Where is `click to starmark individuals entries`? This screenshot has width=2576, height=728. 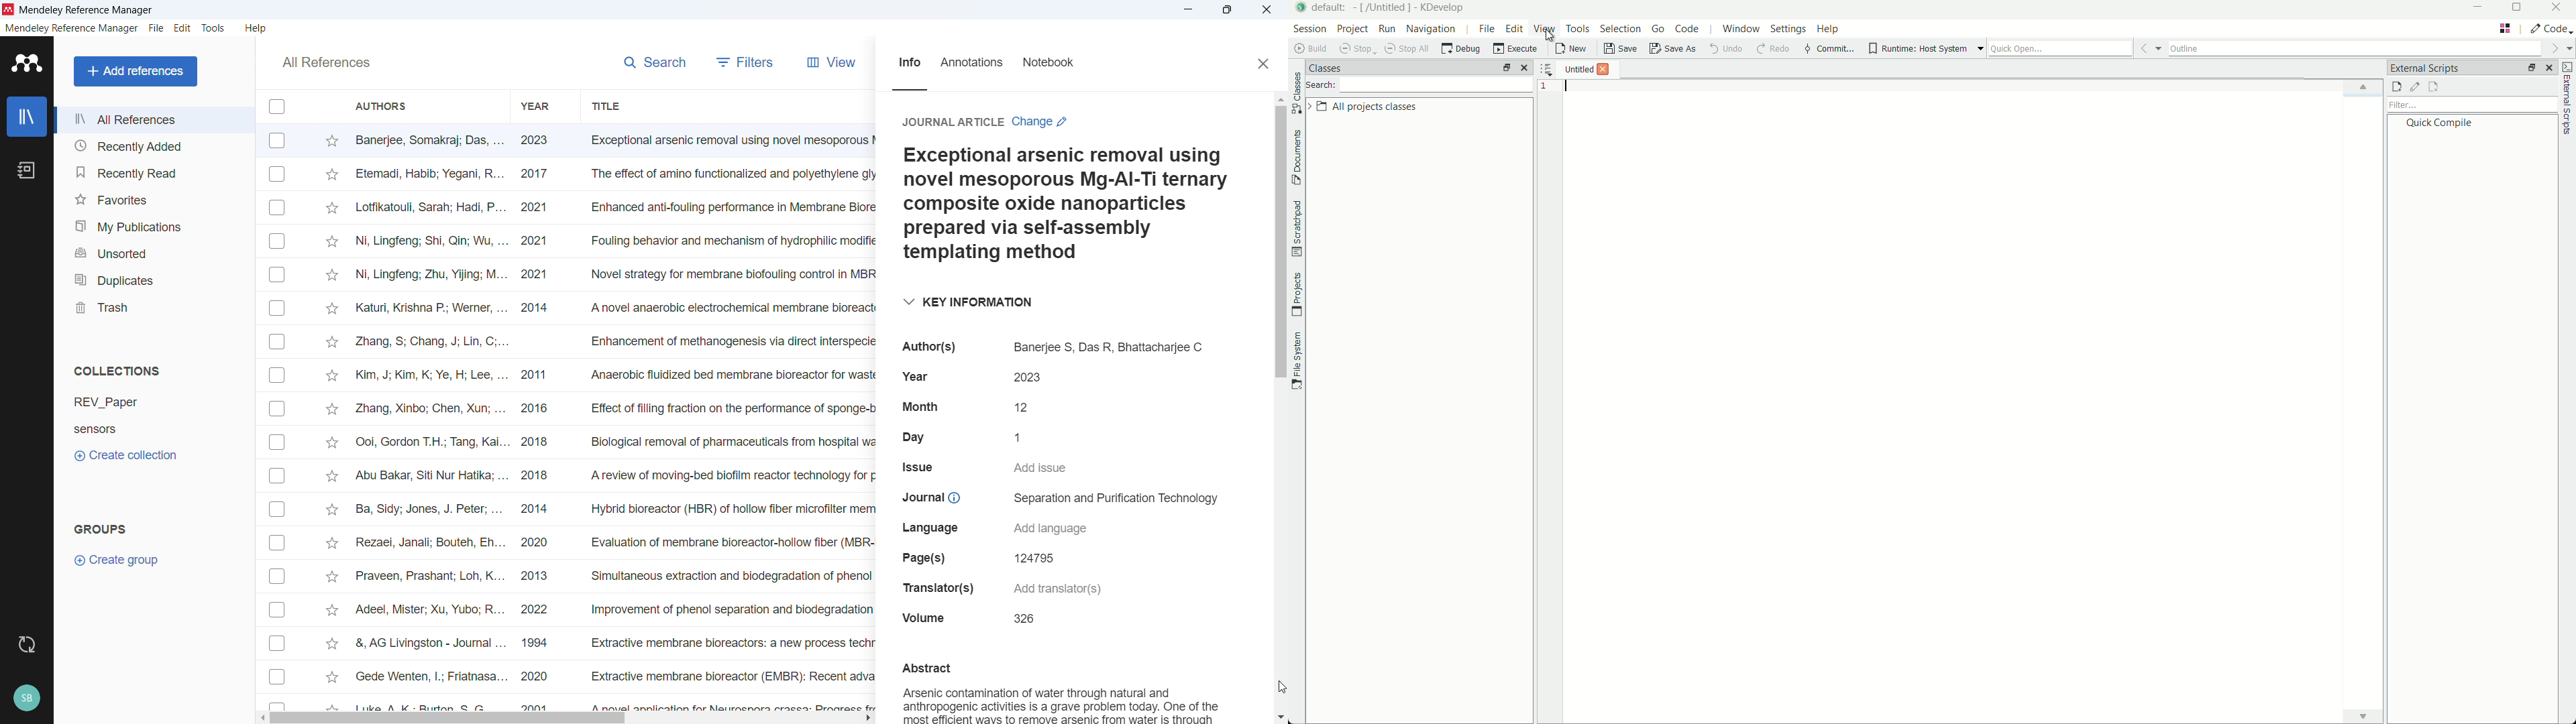
click to starmark individuals entries is located at coordinates (333, 706).